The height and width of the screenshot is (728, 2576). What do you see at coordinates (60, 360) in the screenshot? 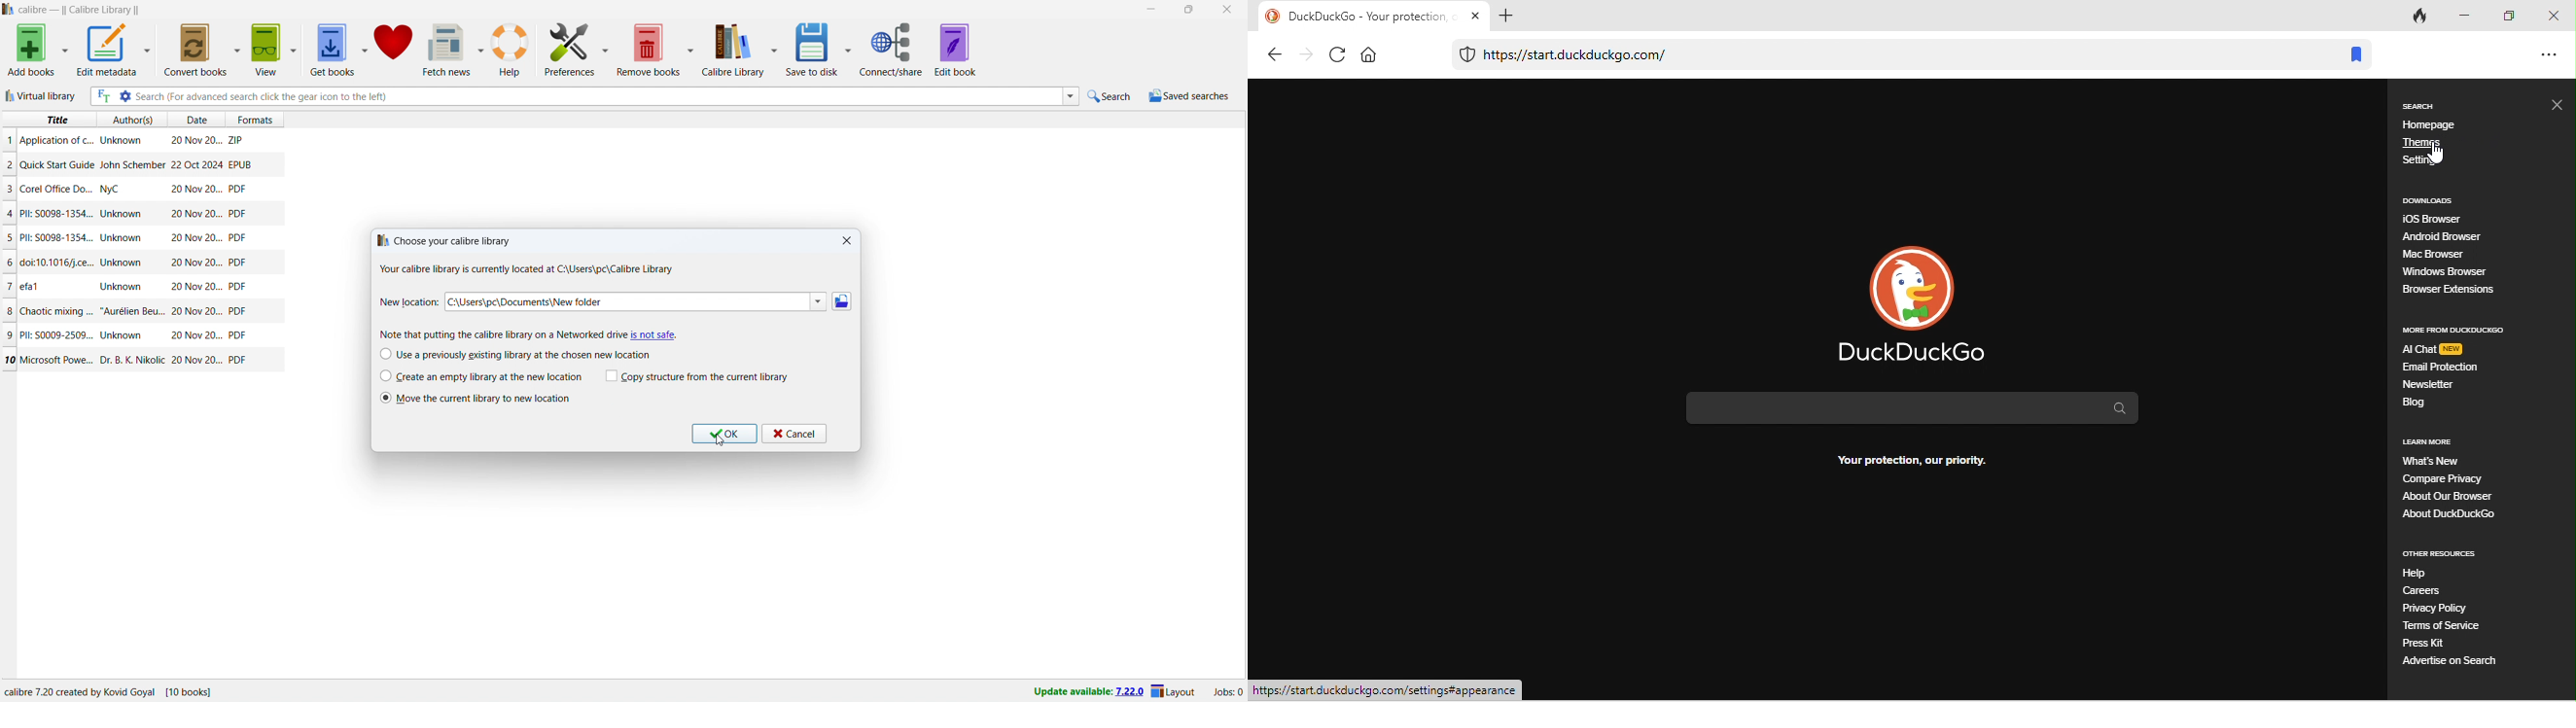
I see `Title` at bounding box center [60, 360].